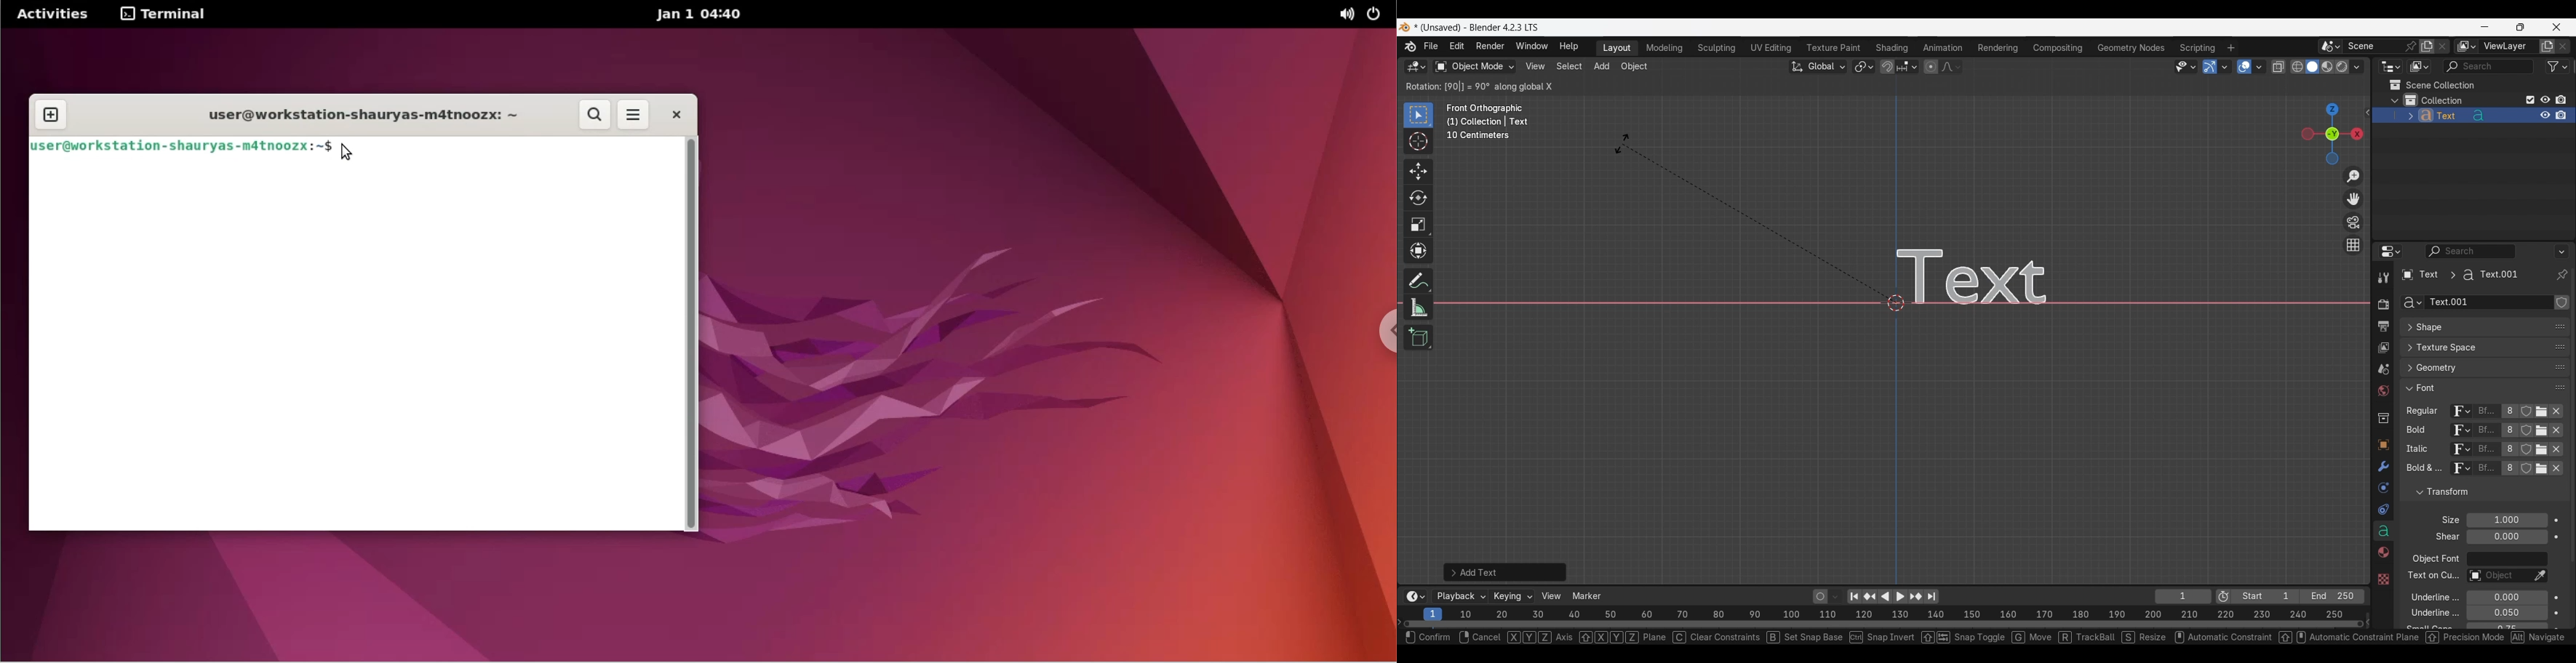  Describe the element at coordinates (1854, 597) in the screenshot. I see `Jump to endpoint` at that location.